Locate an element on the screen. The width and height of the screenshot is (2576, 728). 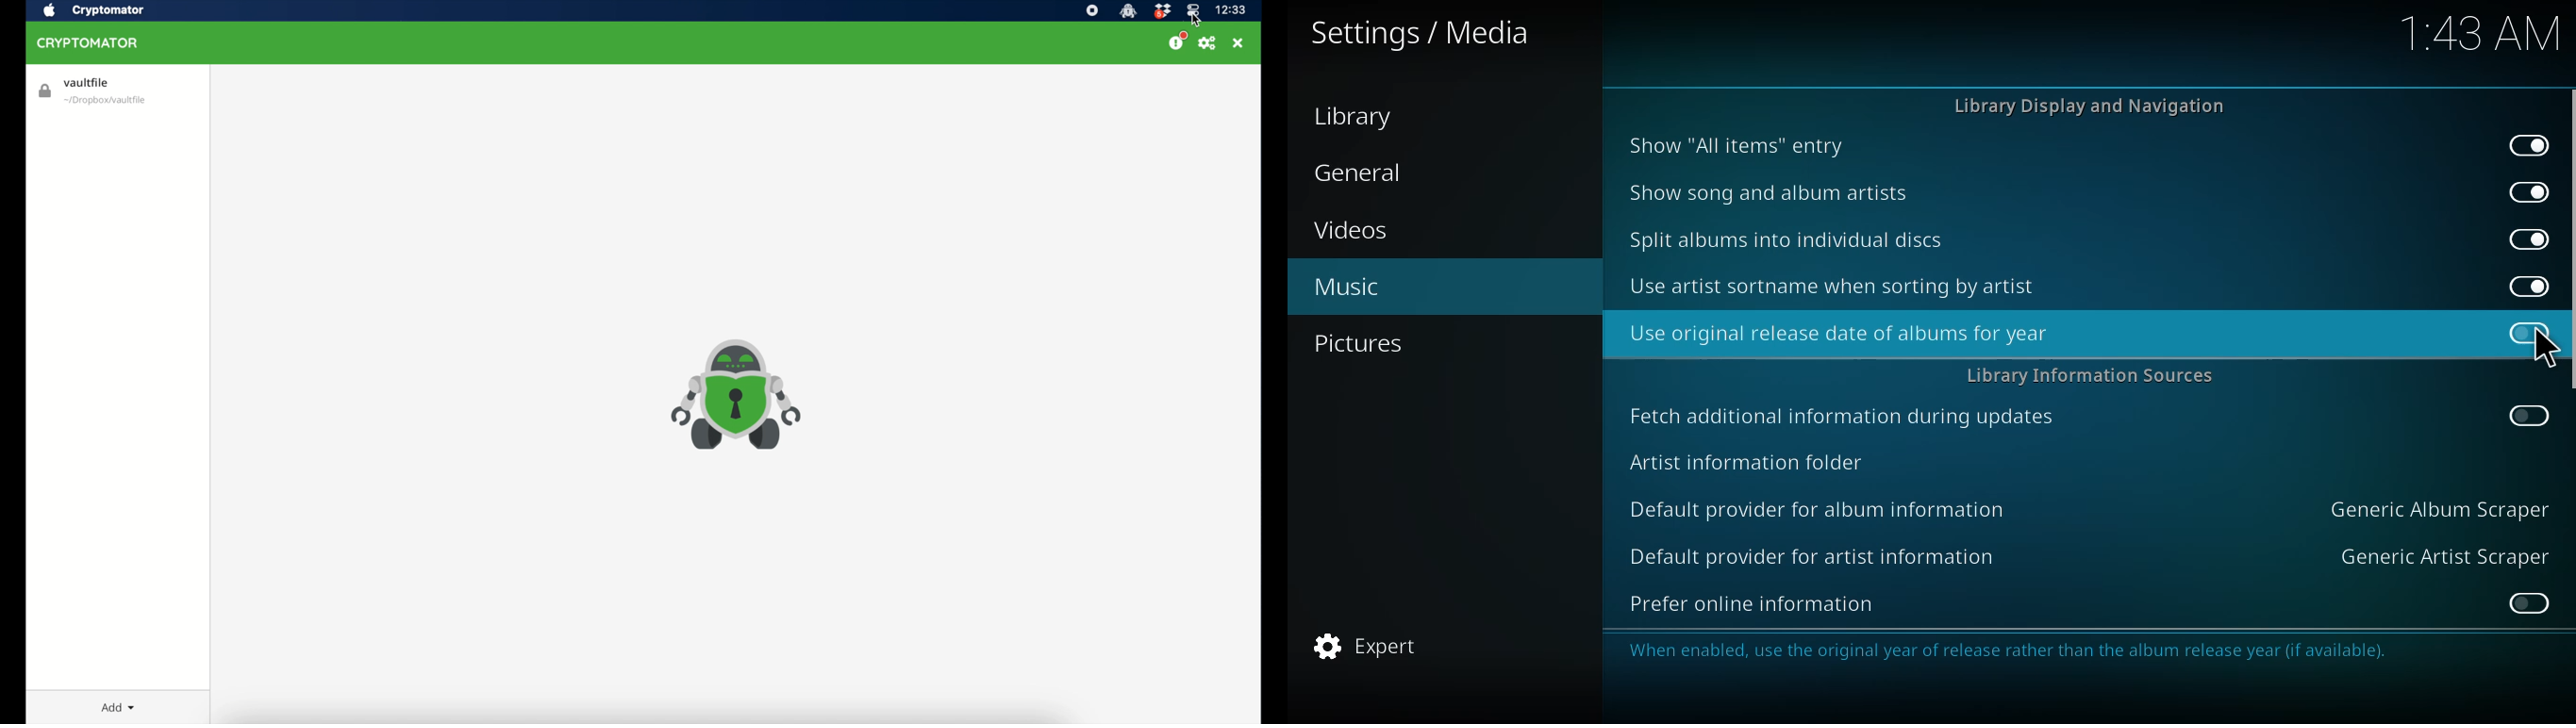
generic artist scraper is located at coordinates (2444, 555).